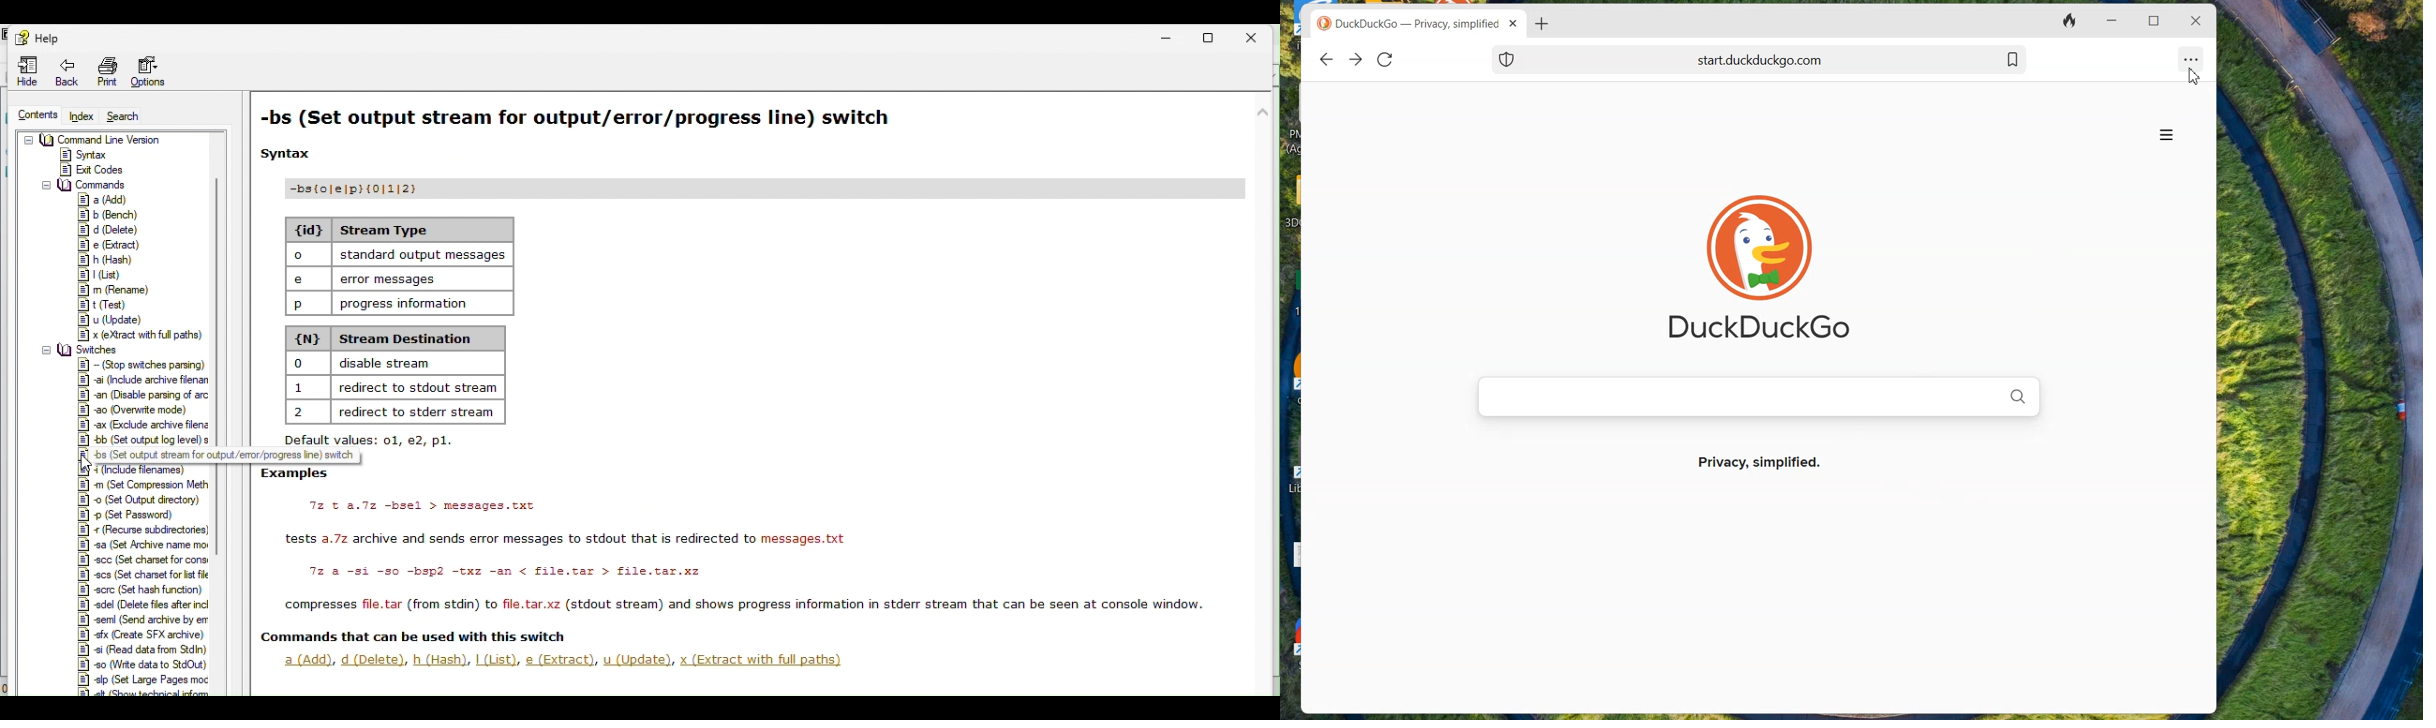 The image size is (2436, 728). I want to click on Back, so click(72, 76).